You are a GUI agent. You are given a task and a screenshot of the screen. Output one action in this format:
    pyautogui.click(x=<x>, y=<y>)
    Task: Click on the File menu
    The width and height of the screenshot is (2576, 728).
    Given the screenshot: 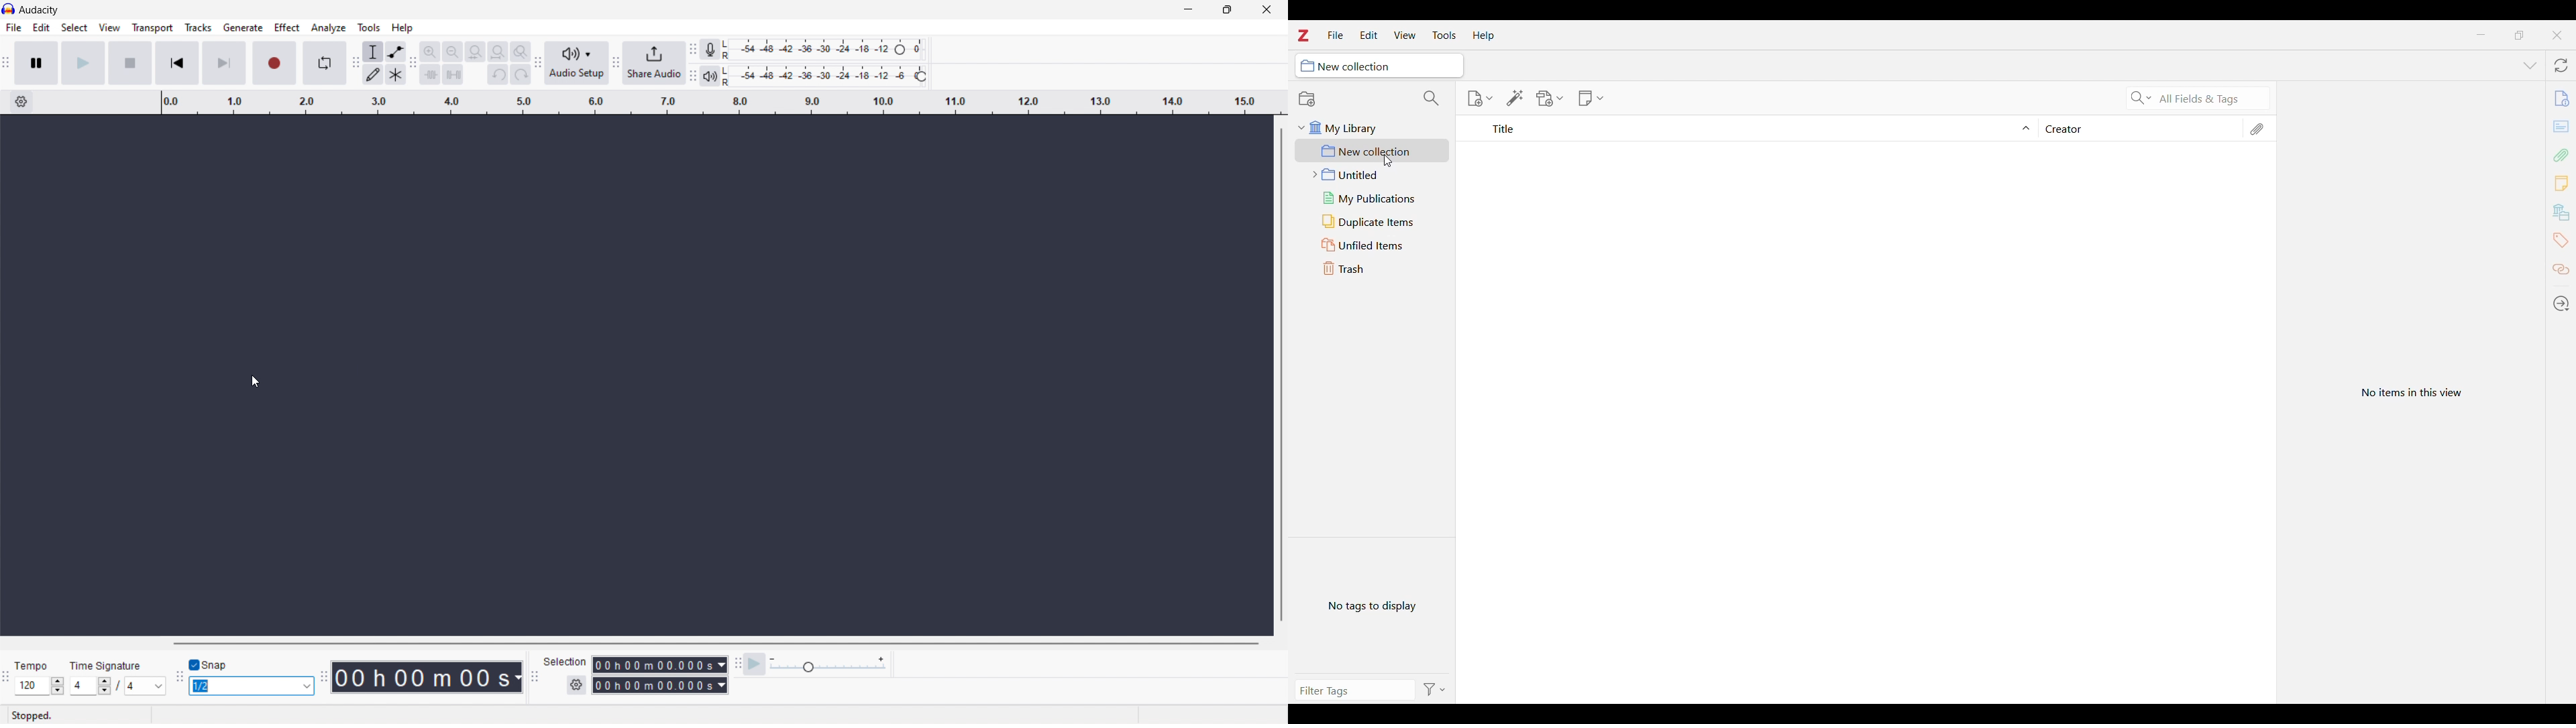 What is the action you would take?
    pyautogui.click(x=1336, y=35)
    